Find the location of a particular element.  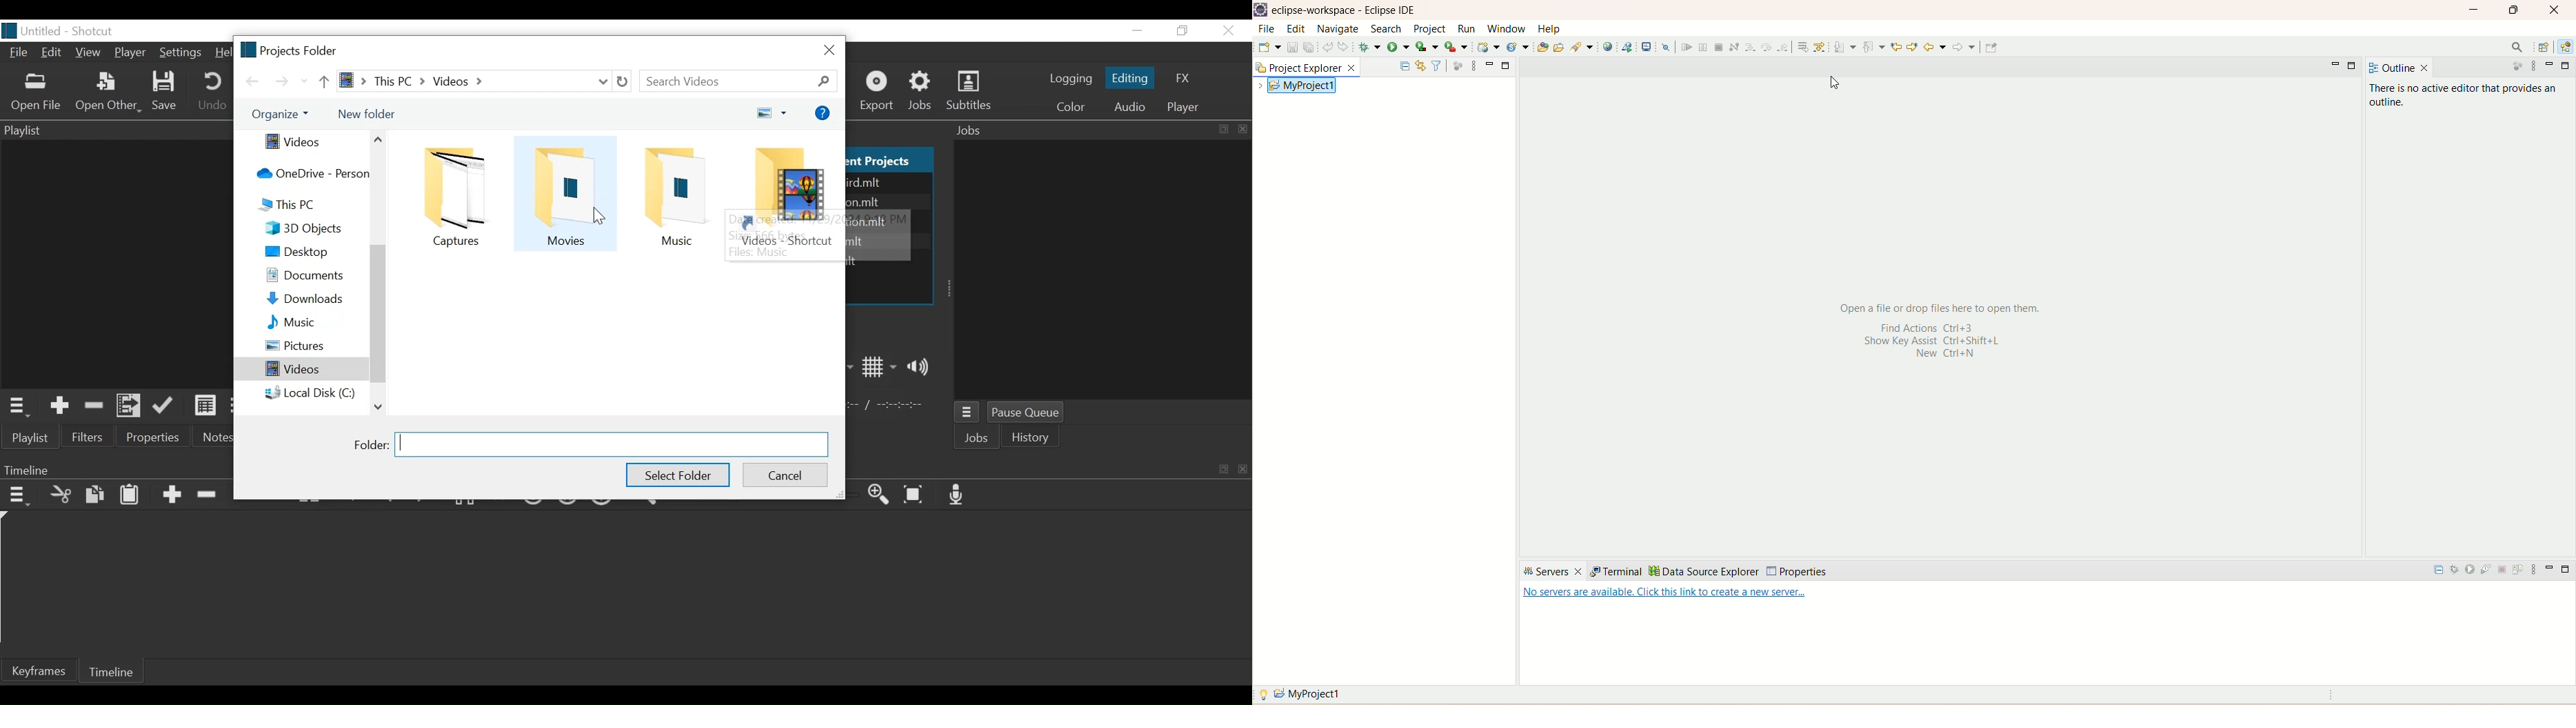

Remove cut is located at coordinates (93, 405).